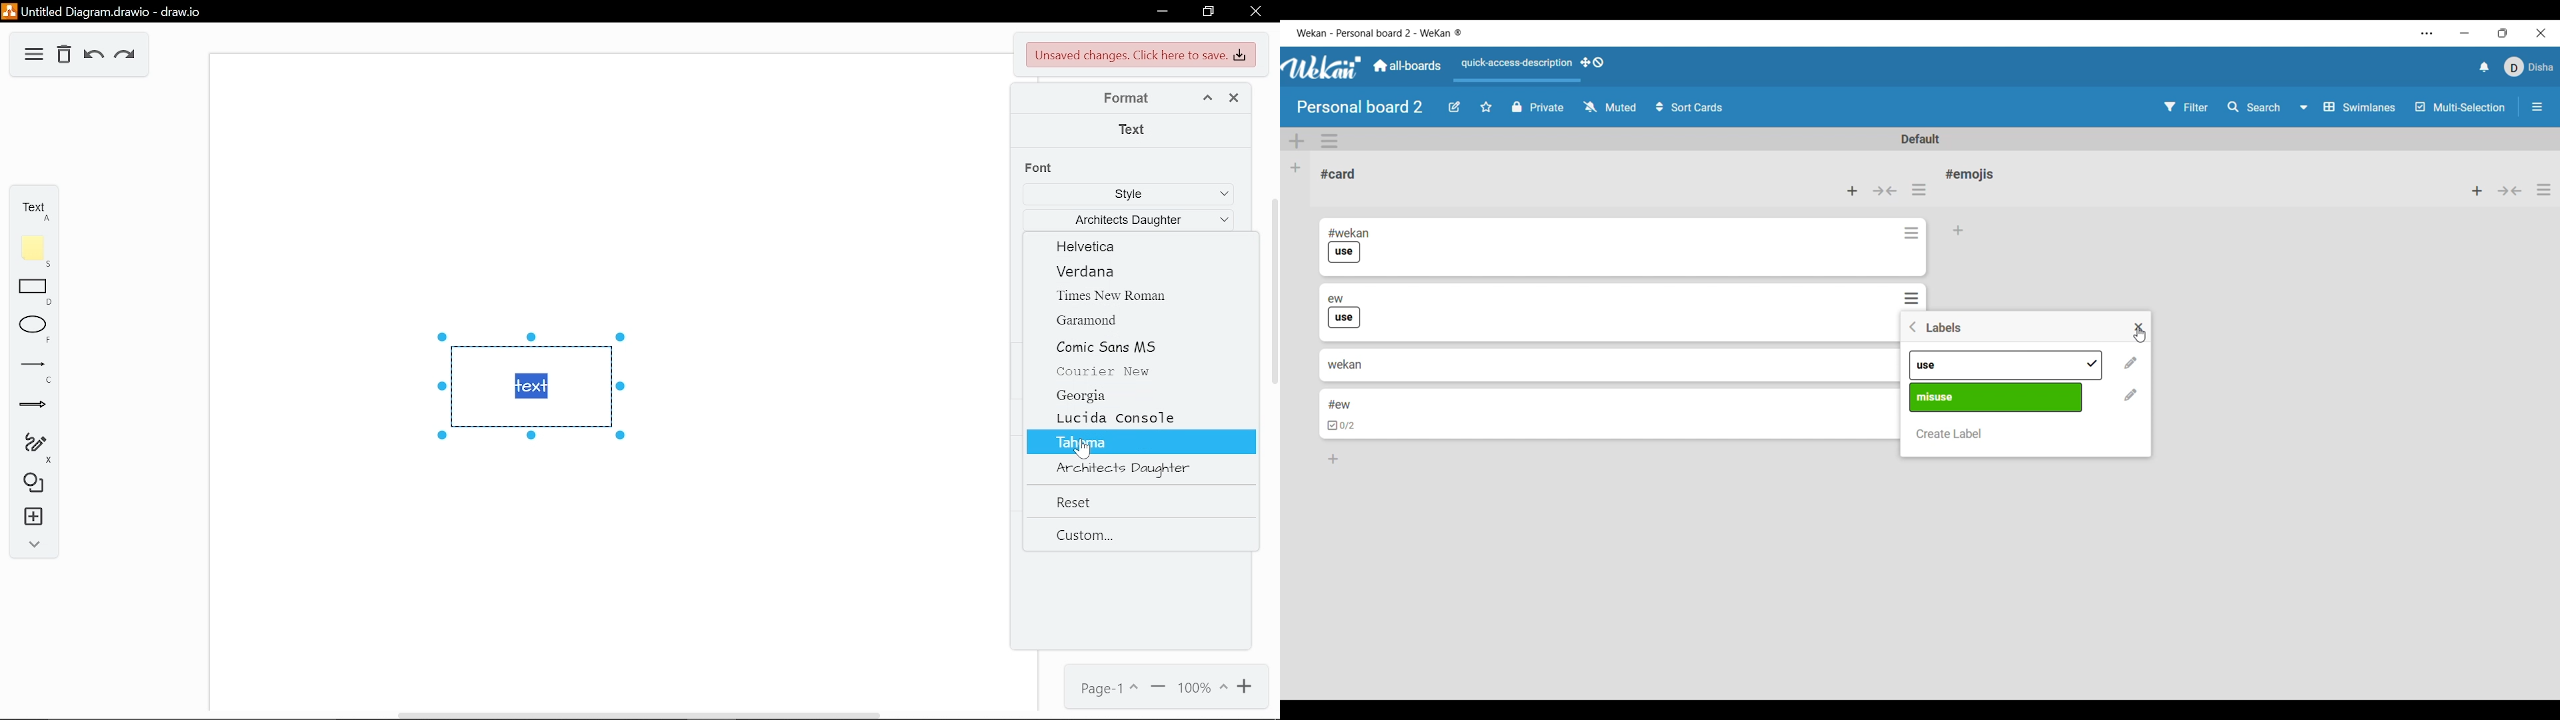 Image resolution: width=2576 pixels, height=728 pixels. What do you see at coordinates (30, 545) in the screenshot?
I see `collapse` at bounding box center [30, 545].